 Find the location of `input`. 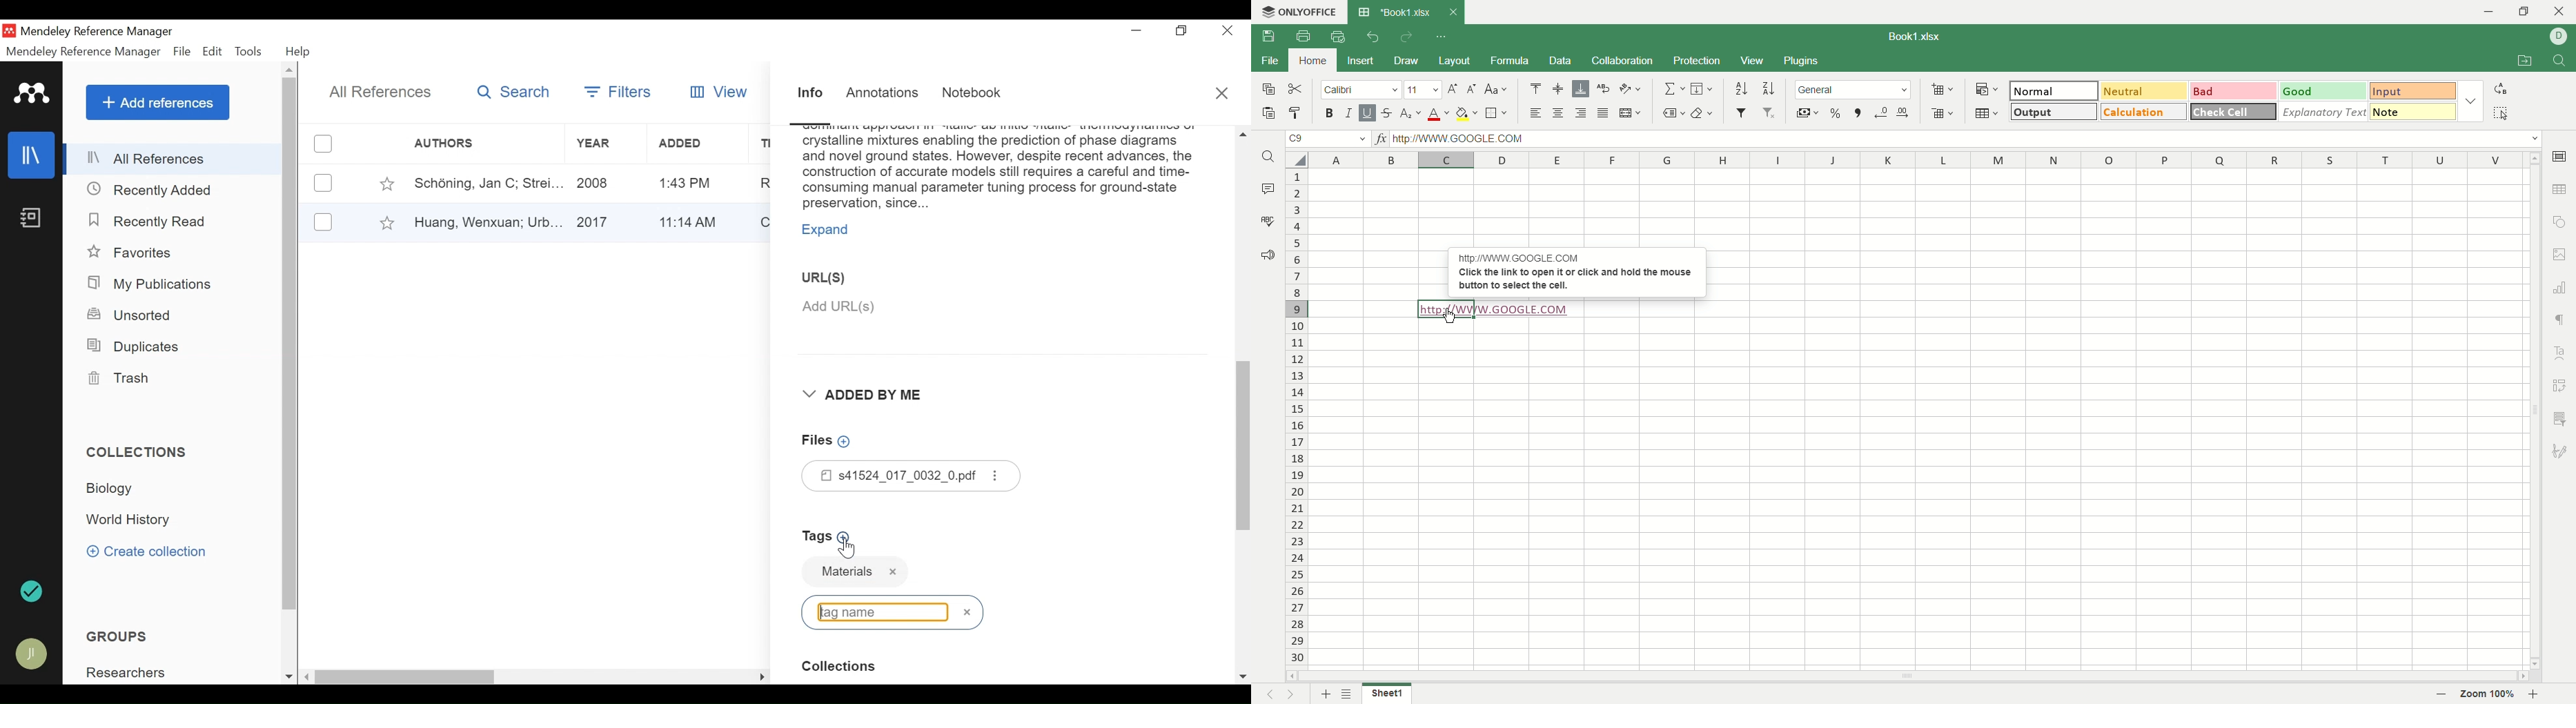

input is located at coordinates (2411, 92).